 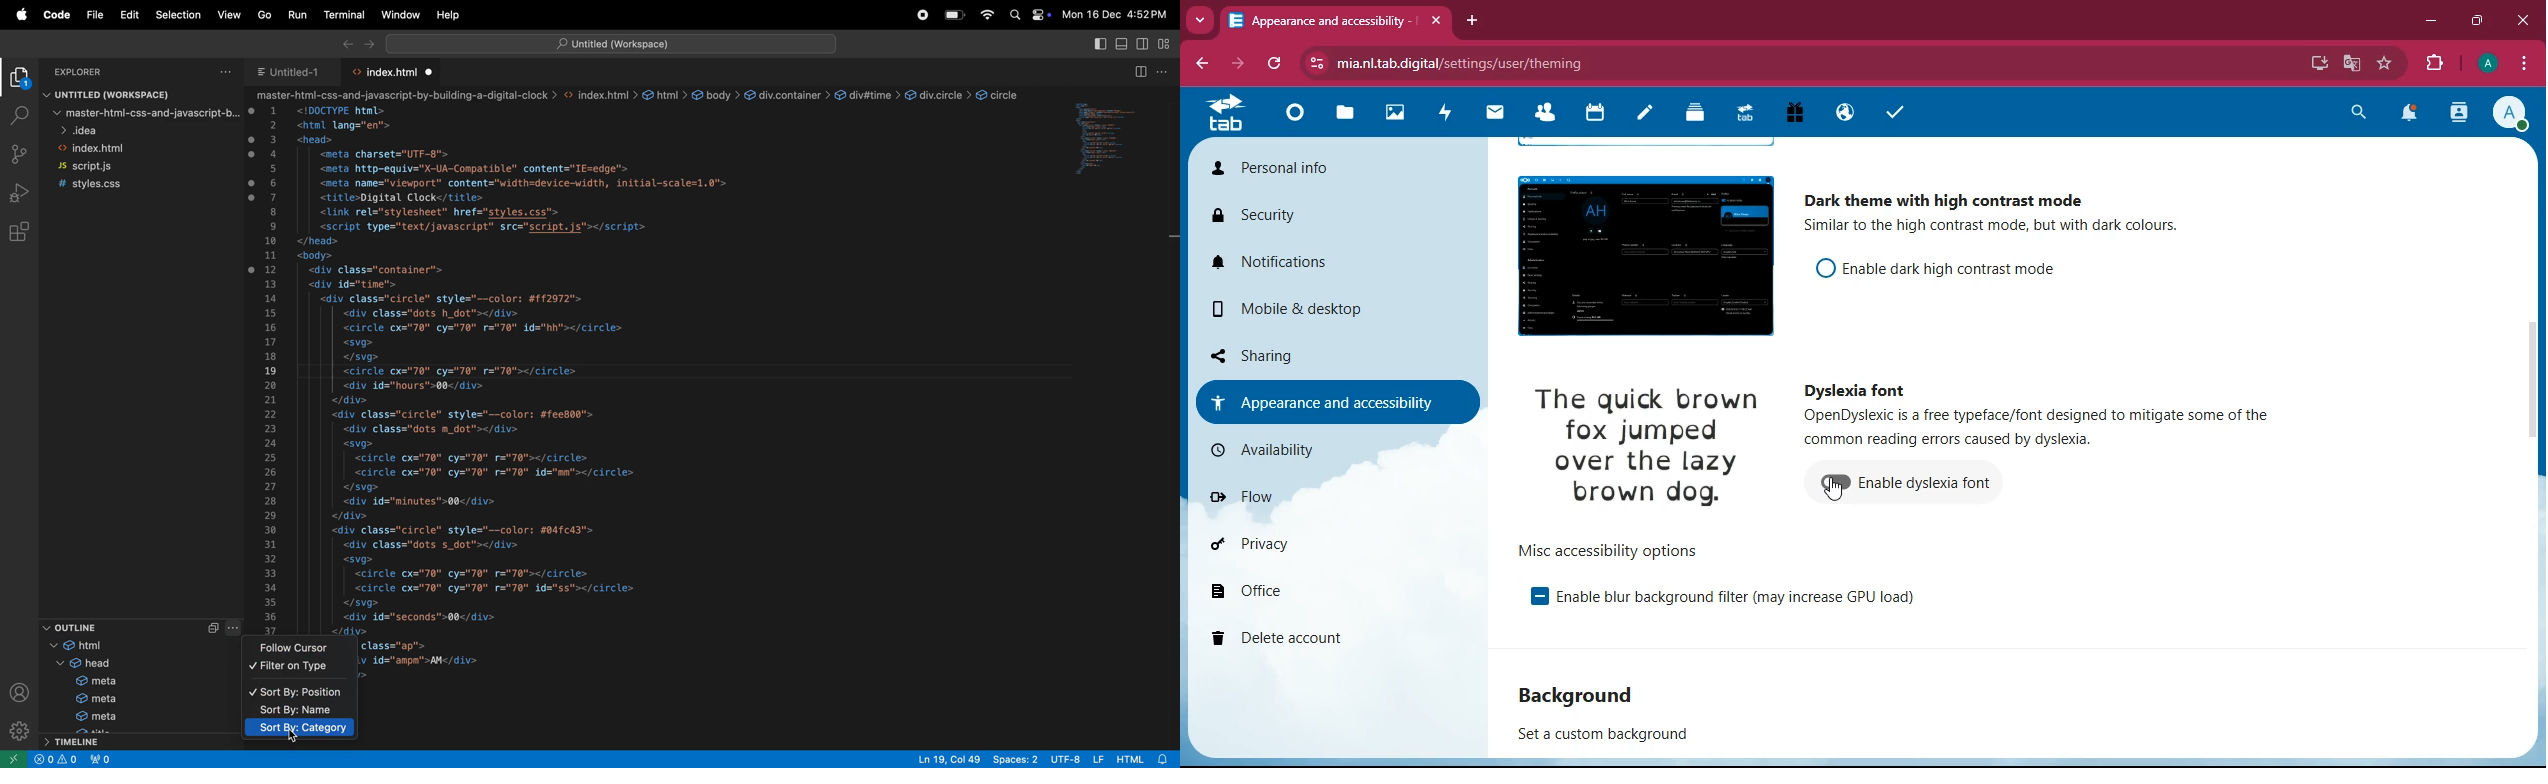 What do you see at coordinates (1201, 65) in the screenshot?
I see `back` at bounding box center [1201, 65].